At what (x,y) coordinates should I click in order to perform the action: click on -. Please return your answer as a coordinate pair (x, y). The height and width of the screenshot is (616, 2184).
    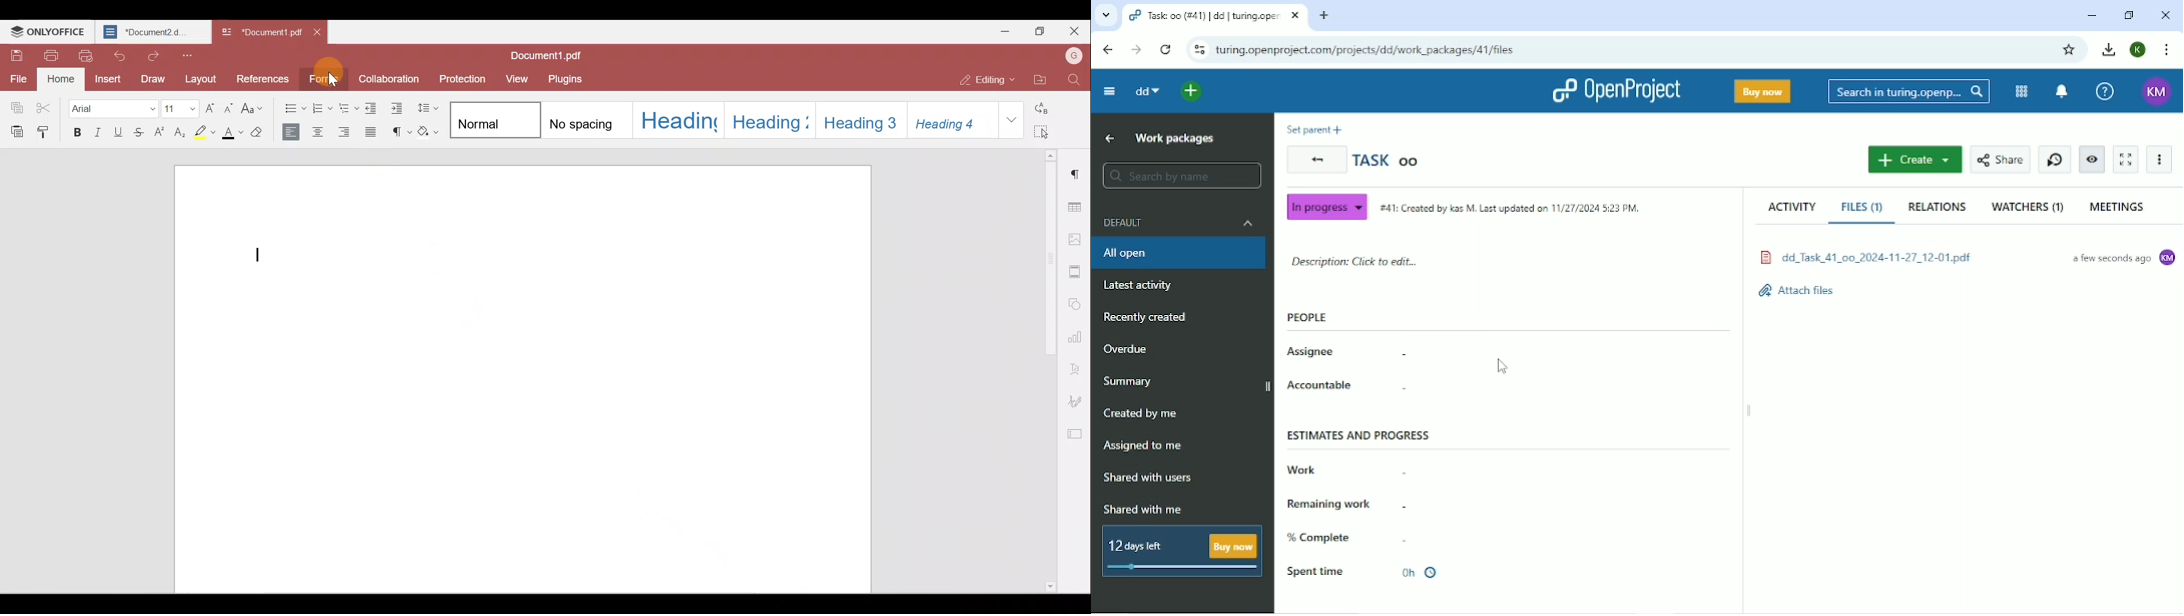
    Looking at the image, I should click on (1415, 505).